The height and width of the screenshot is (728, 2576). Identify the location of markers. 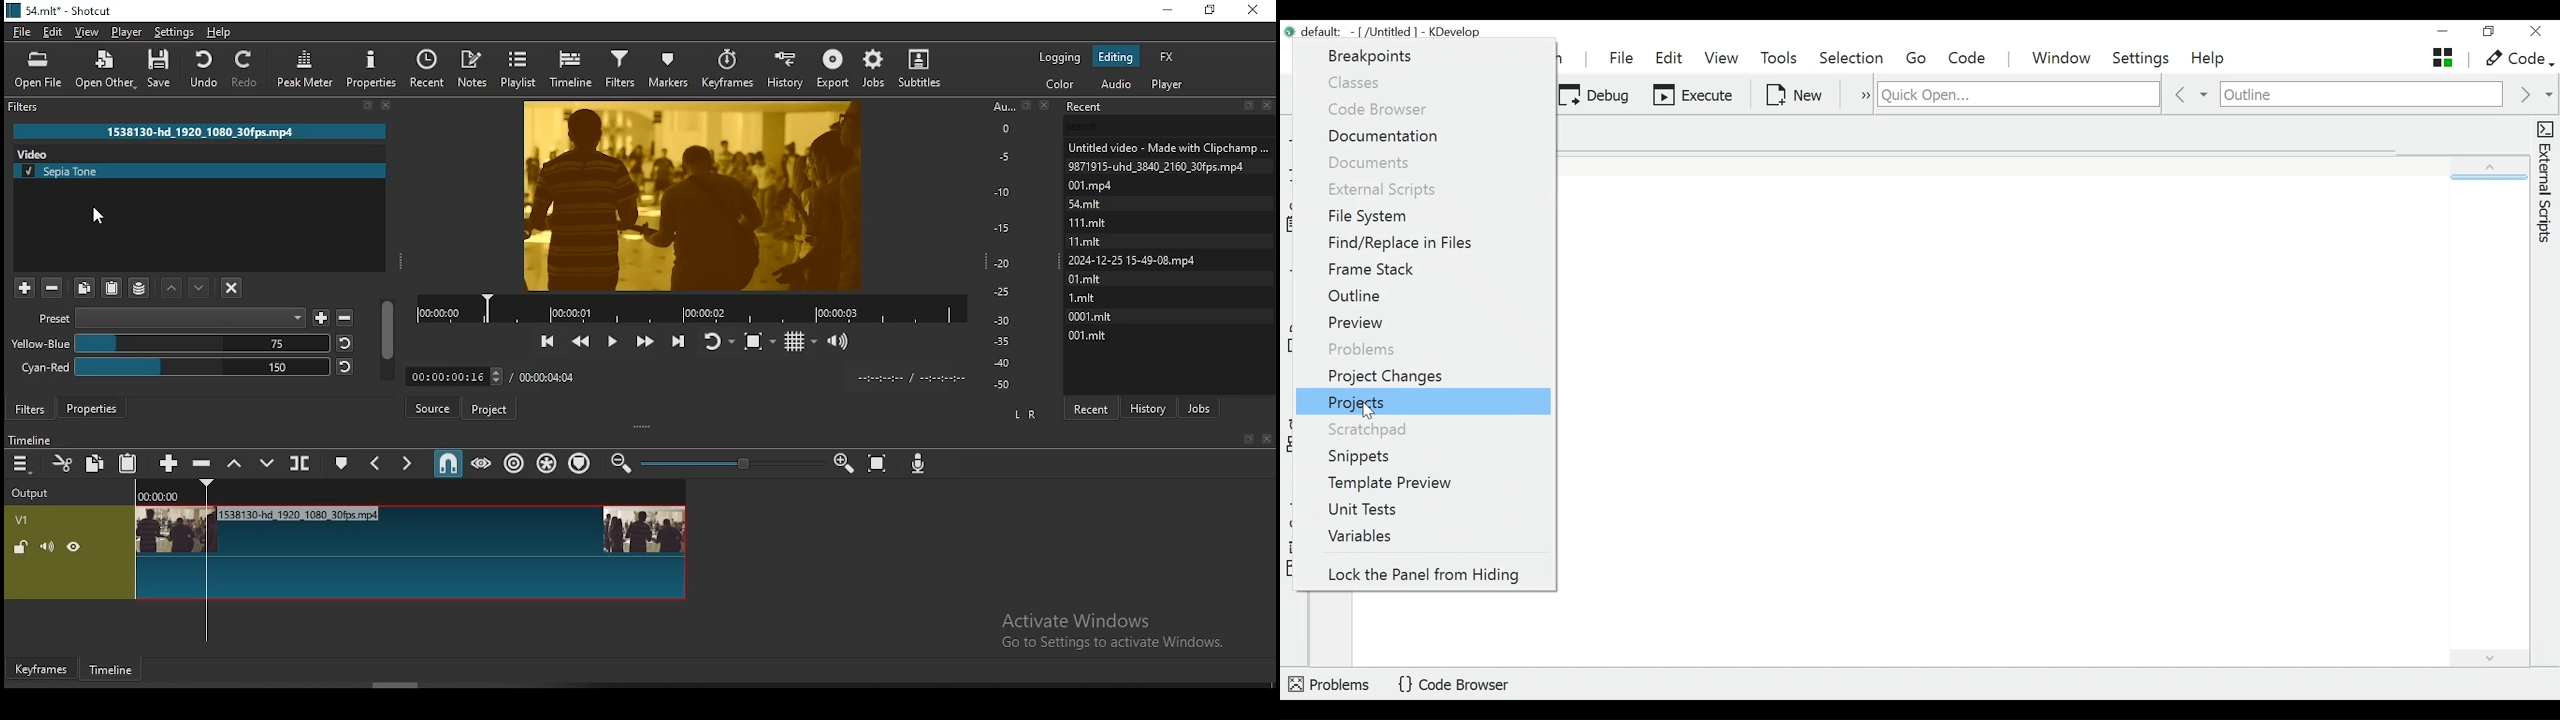
(674, 66).